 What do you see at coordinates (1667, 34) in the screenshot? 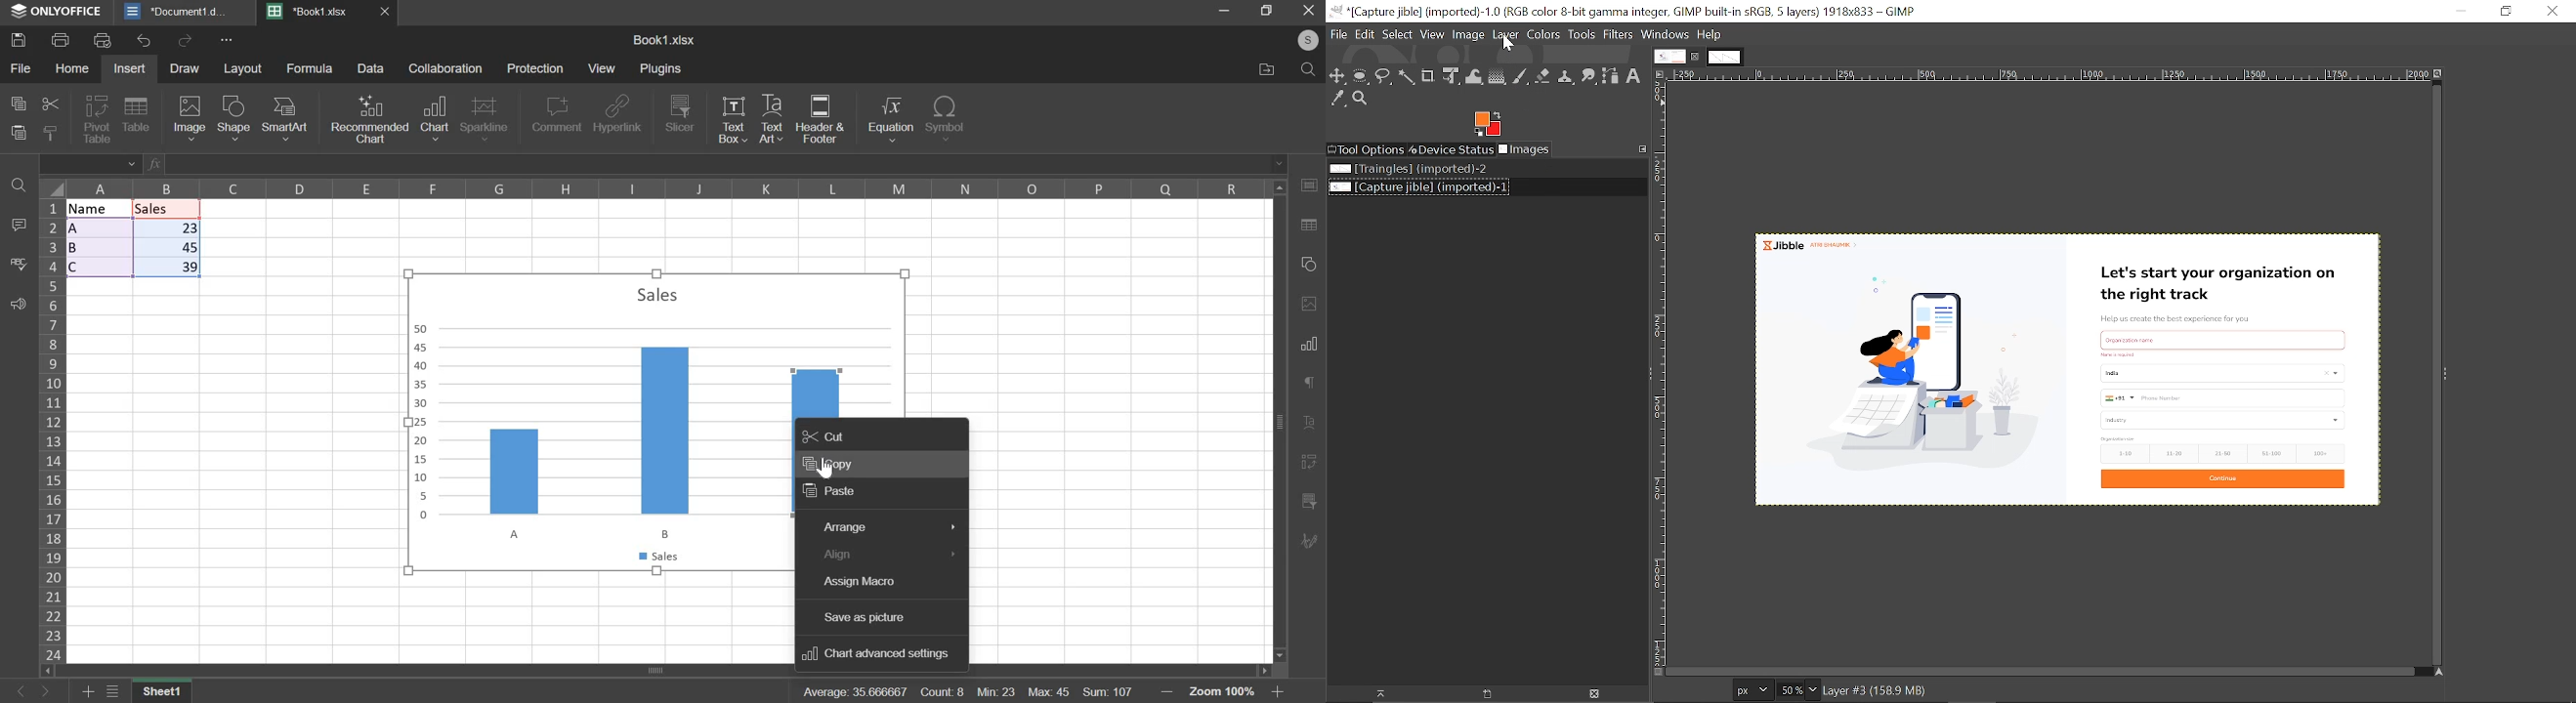
I see `Window` at bounding box center [1667, 34].